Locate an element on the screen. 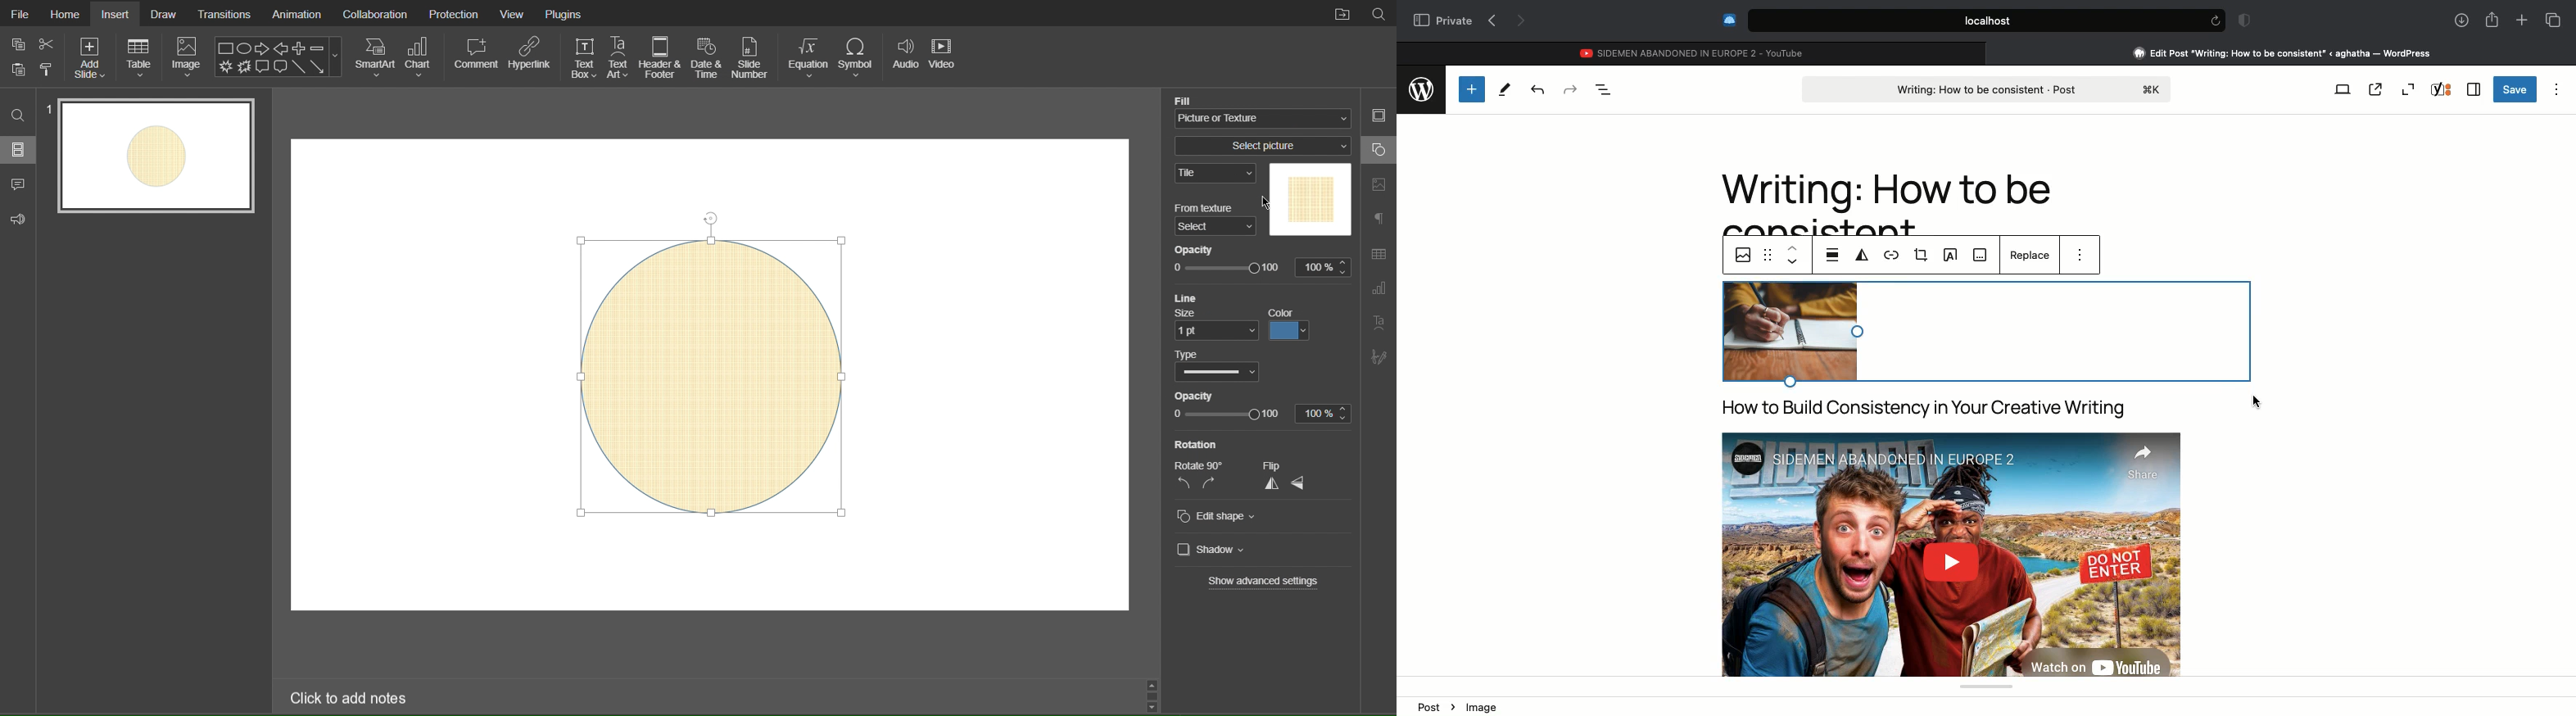  Badge is located at coordinates (2242, 21).